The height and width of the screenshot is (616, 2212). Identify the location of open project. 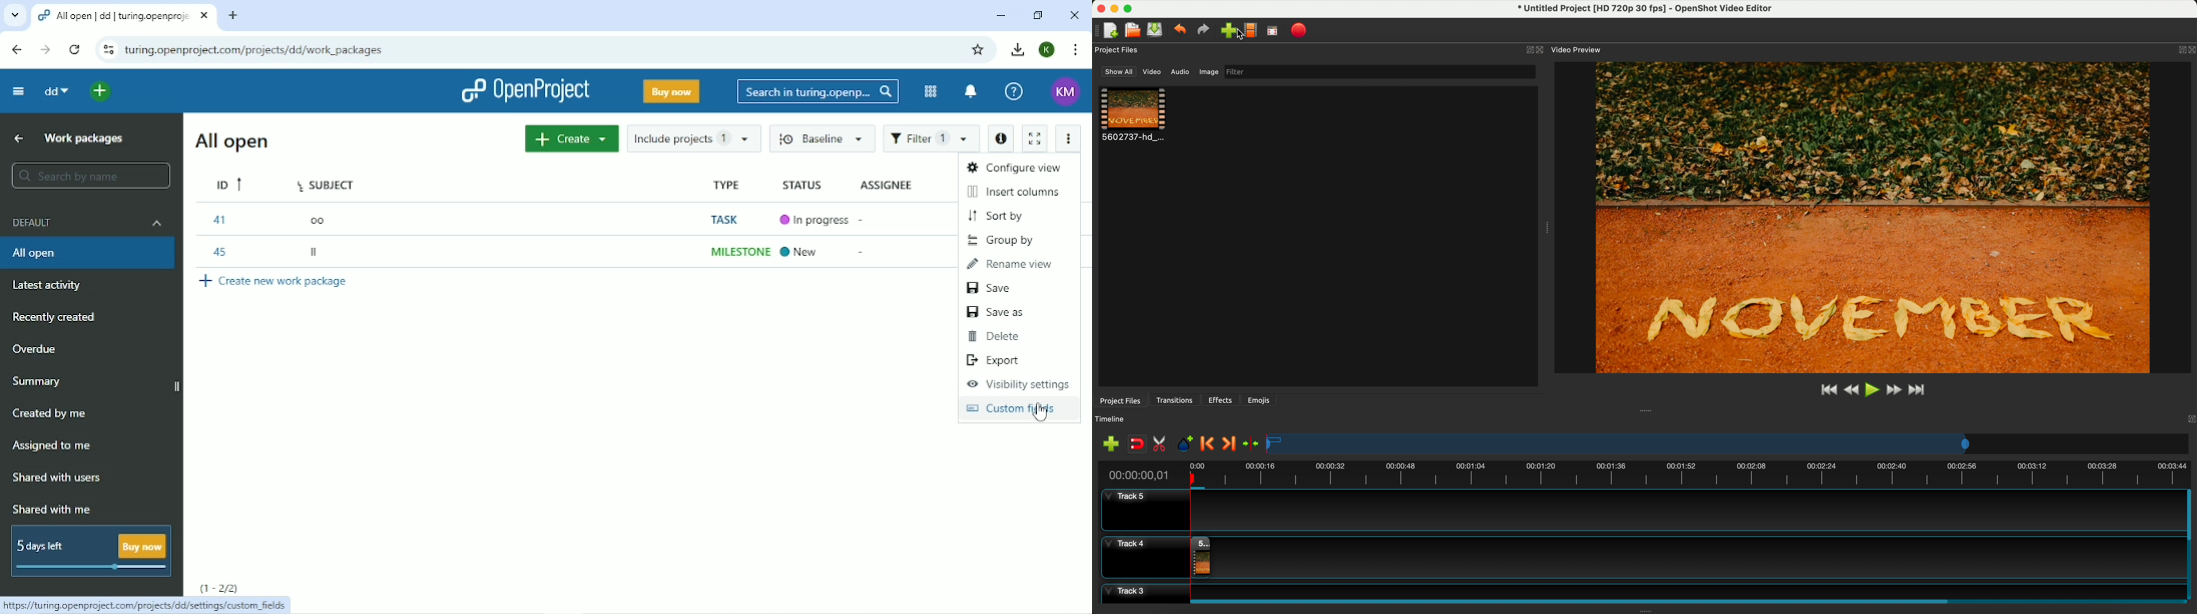
(1132, 31).